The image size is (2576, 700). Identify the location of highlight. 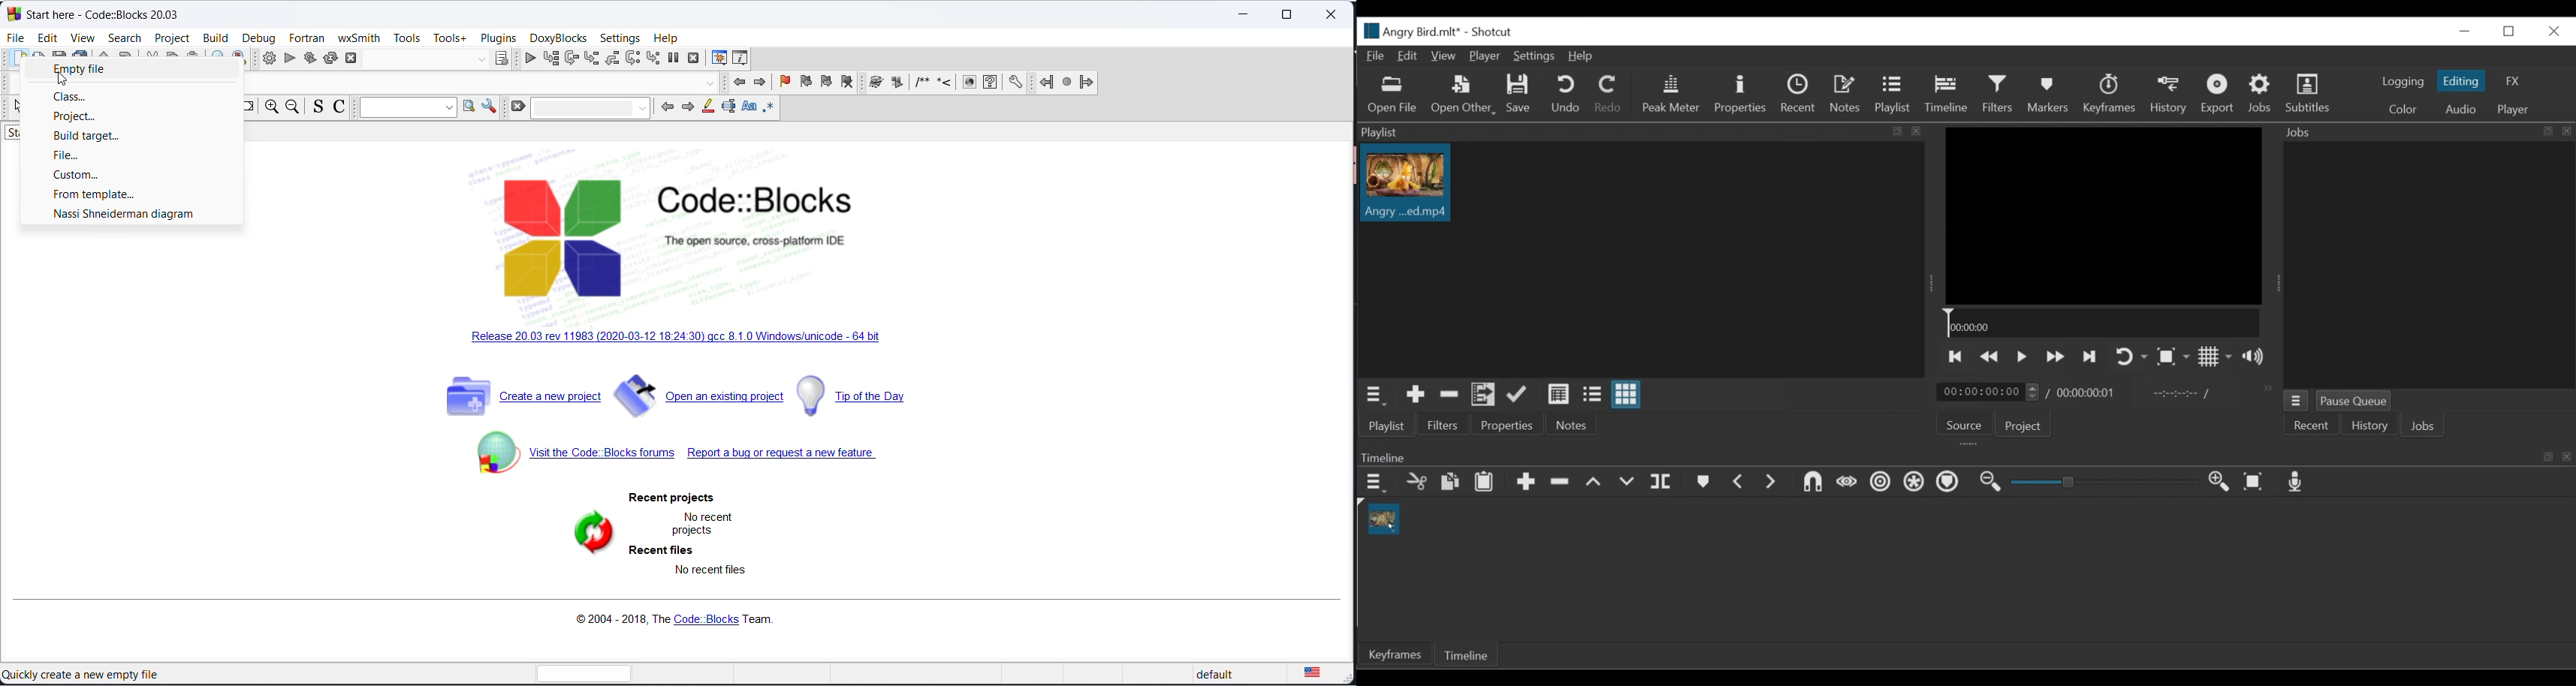
(709, 110).